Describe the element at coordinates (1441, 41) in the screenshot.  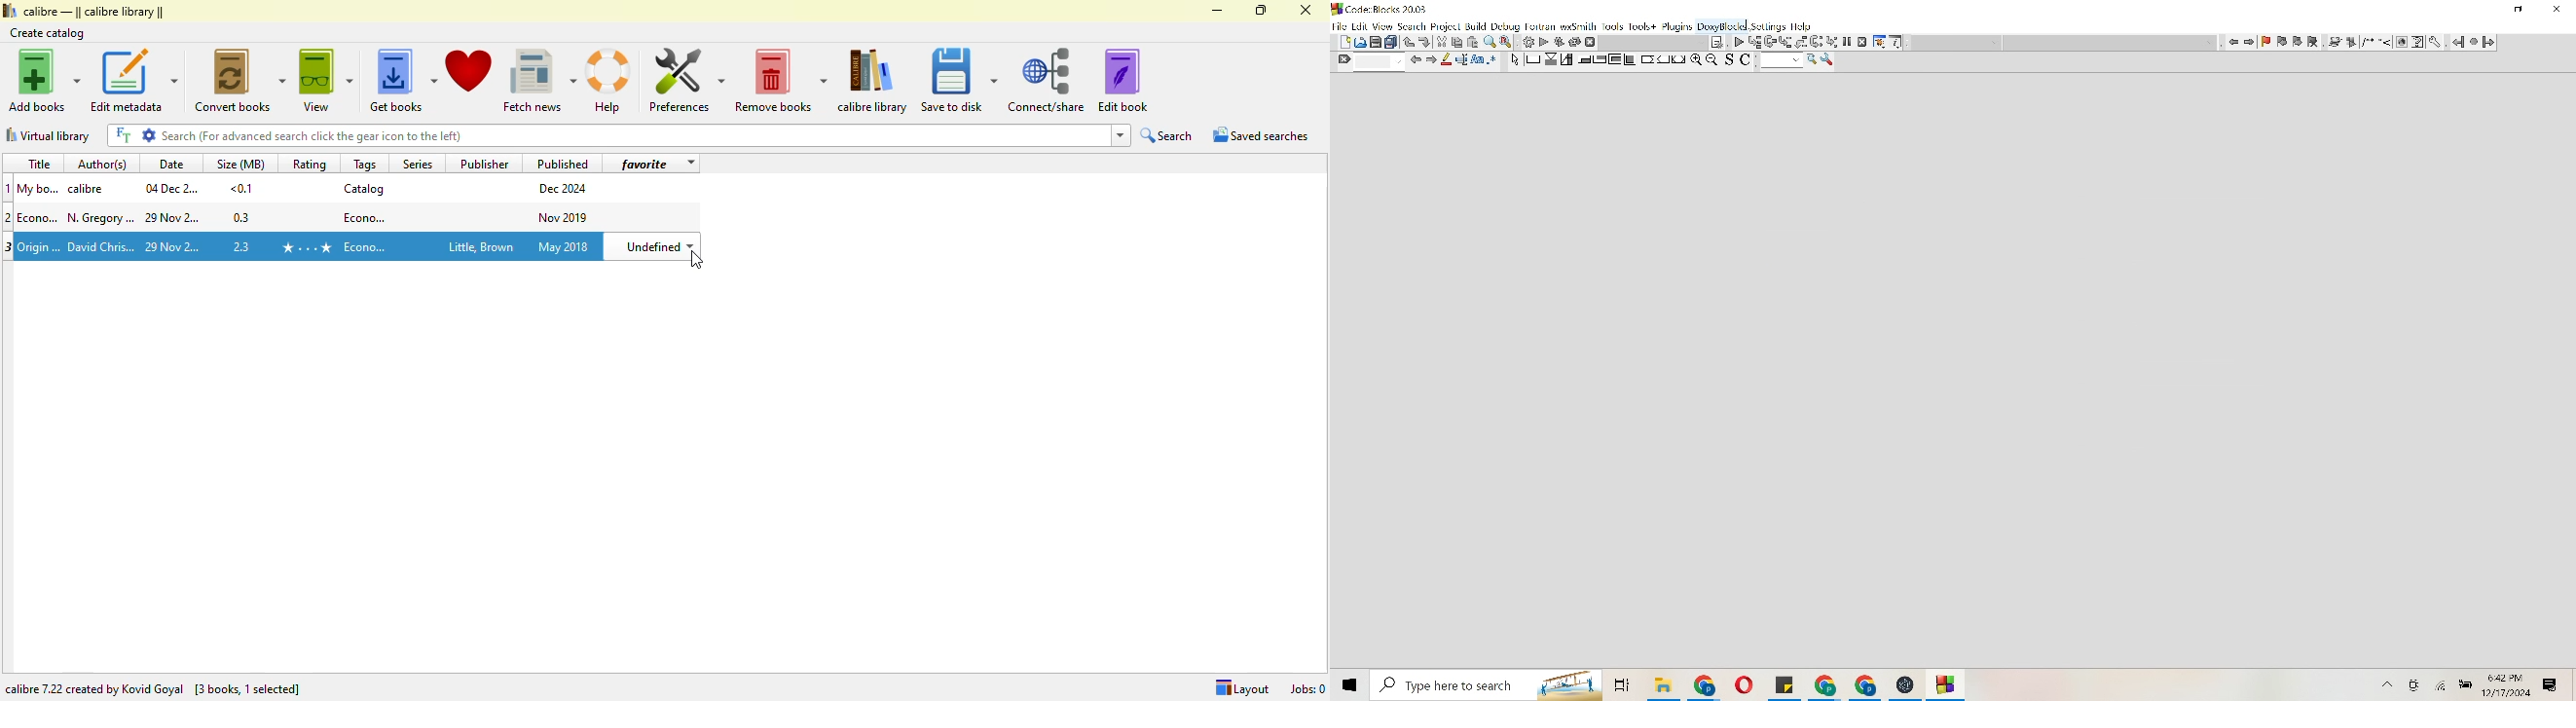
I see `Trim` at that location.